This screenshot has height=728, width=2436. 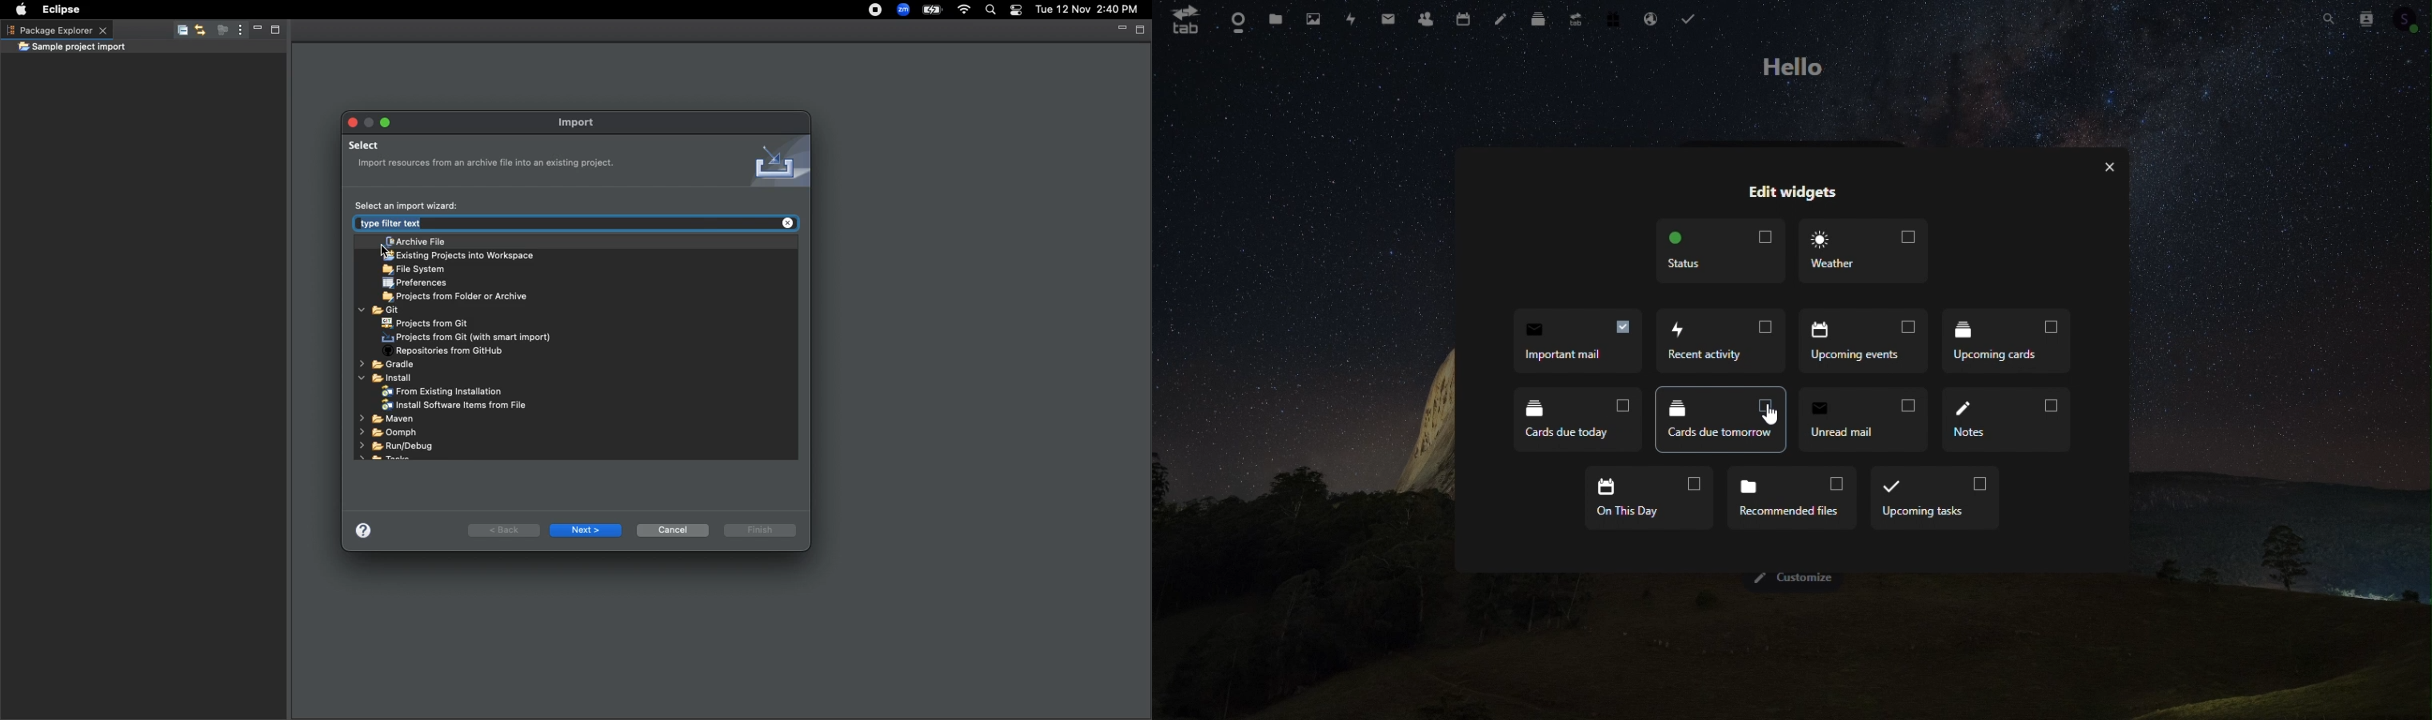 What do you see at coordinates (964, 10) in the screenshot?
I see `Internet` at bounding box center [964, 10].